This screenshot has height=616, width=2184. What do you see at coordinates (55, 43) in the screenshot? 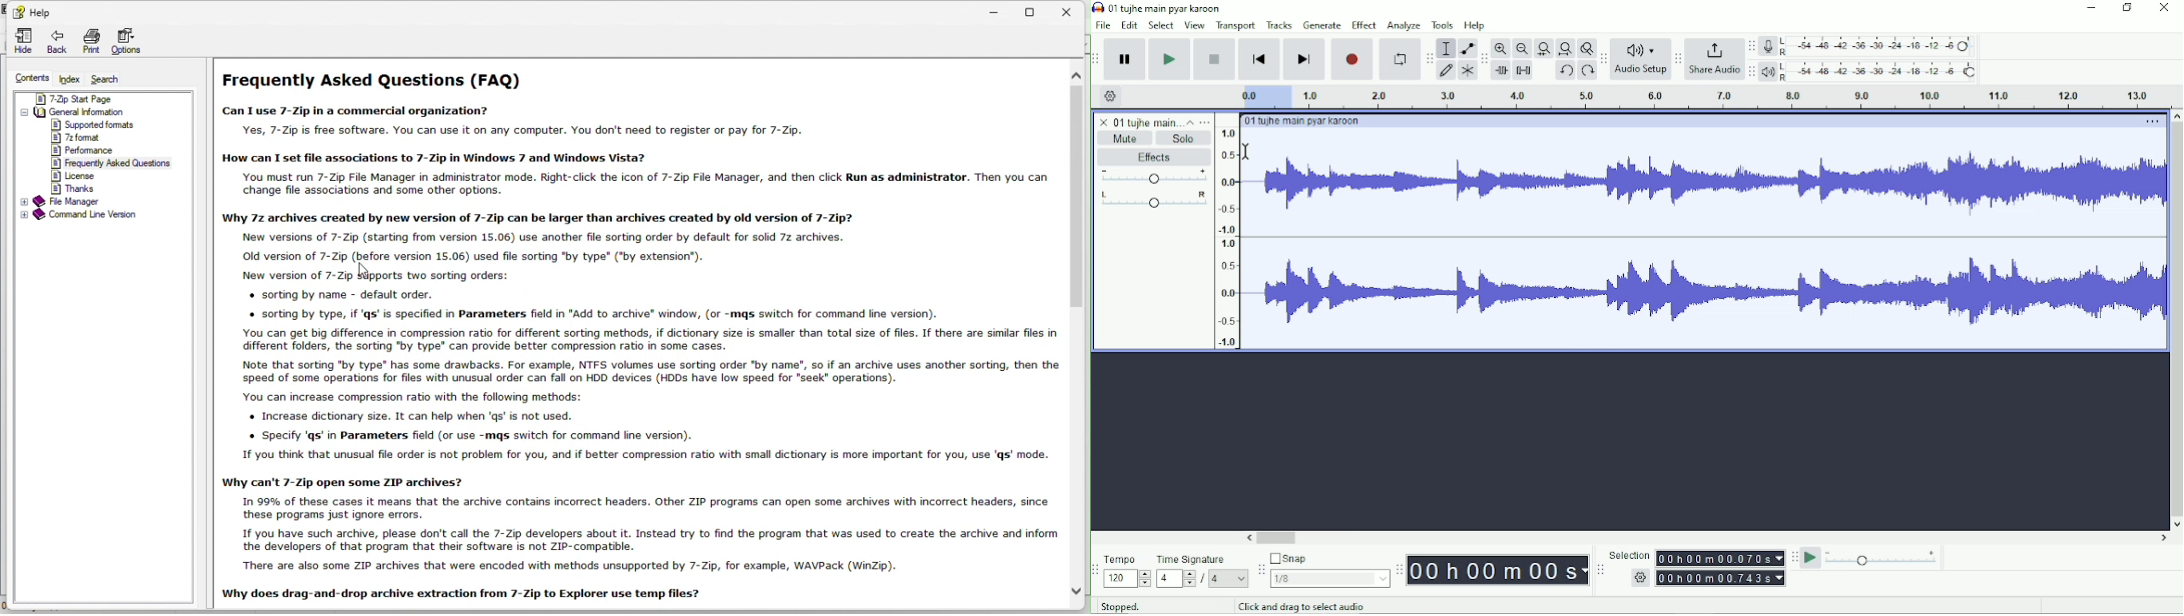
I see `back` at bounding box center [55, 43].